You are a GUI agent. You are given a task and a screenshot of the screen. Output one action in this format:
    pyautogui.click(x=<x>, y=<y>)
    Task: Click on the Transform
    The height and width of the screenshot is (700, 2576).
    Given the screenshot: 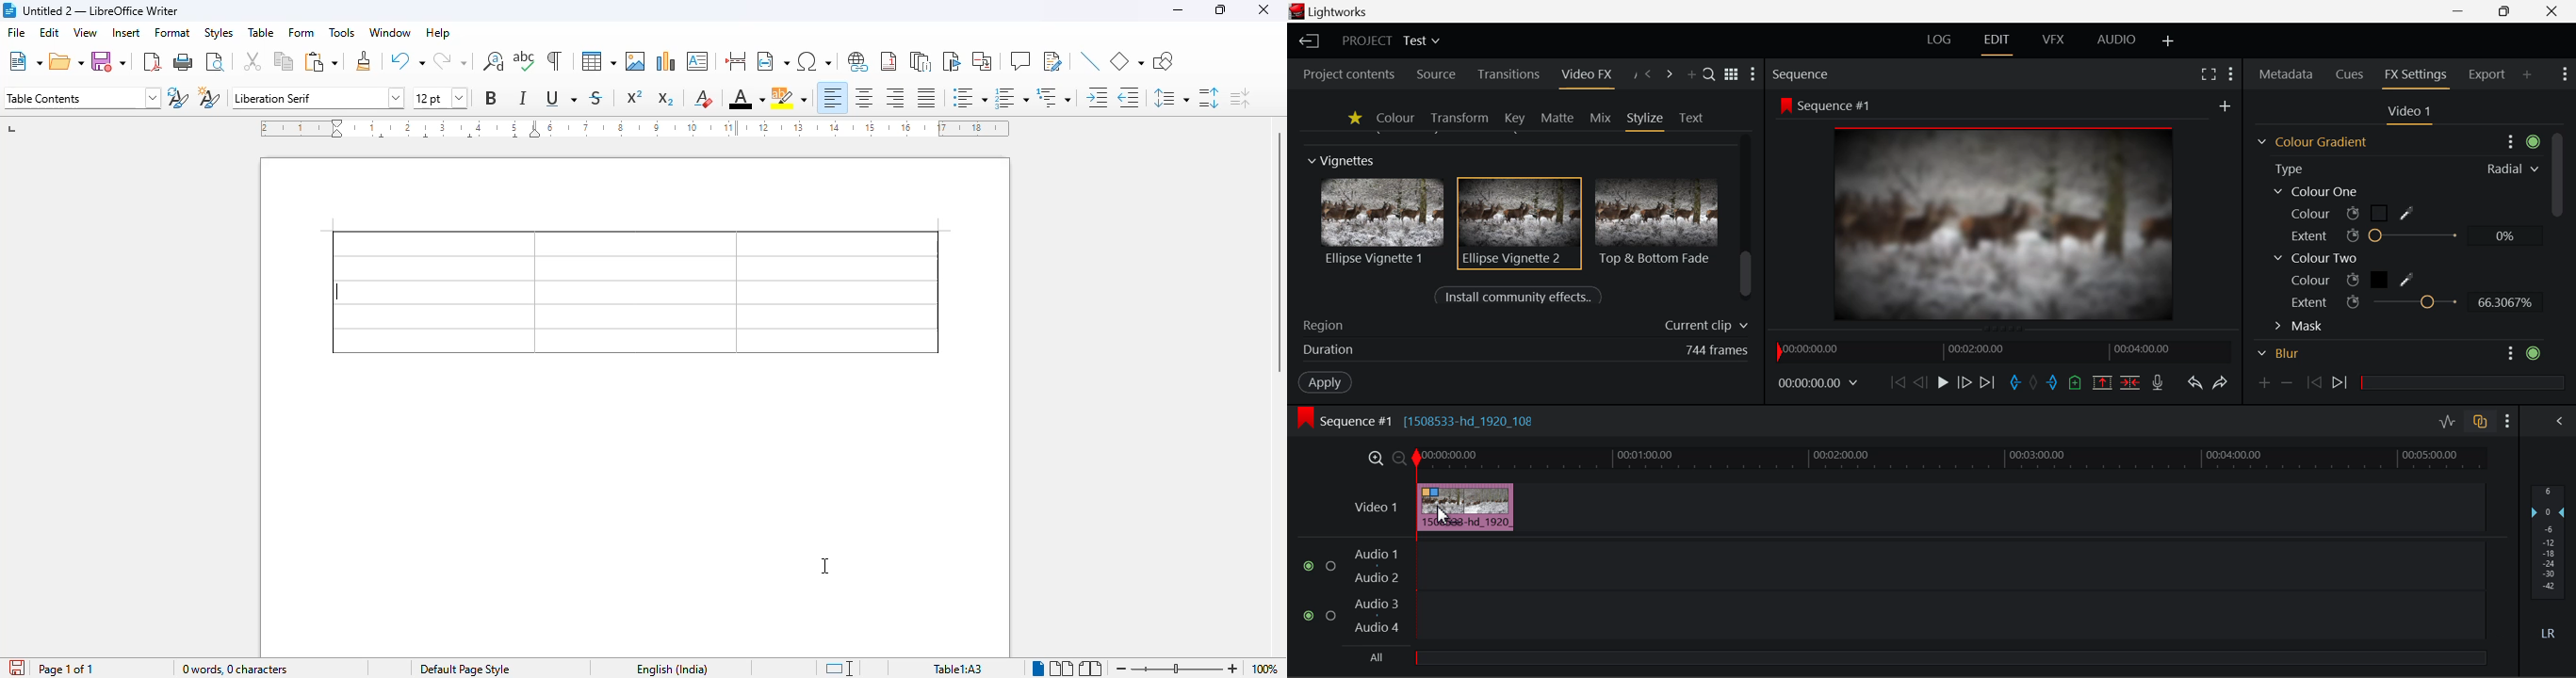 What is the action you would take?
    pyautogui.click(x=1459, y=117)
    